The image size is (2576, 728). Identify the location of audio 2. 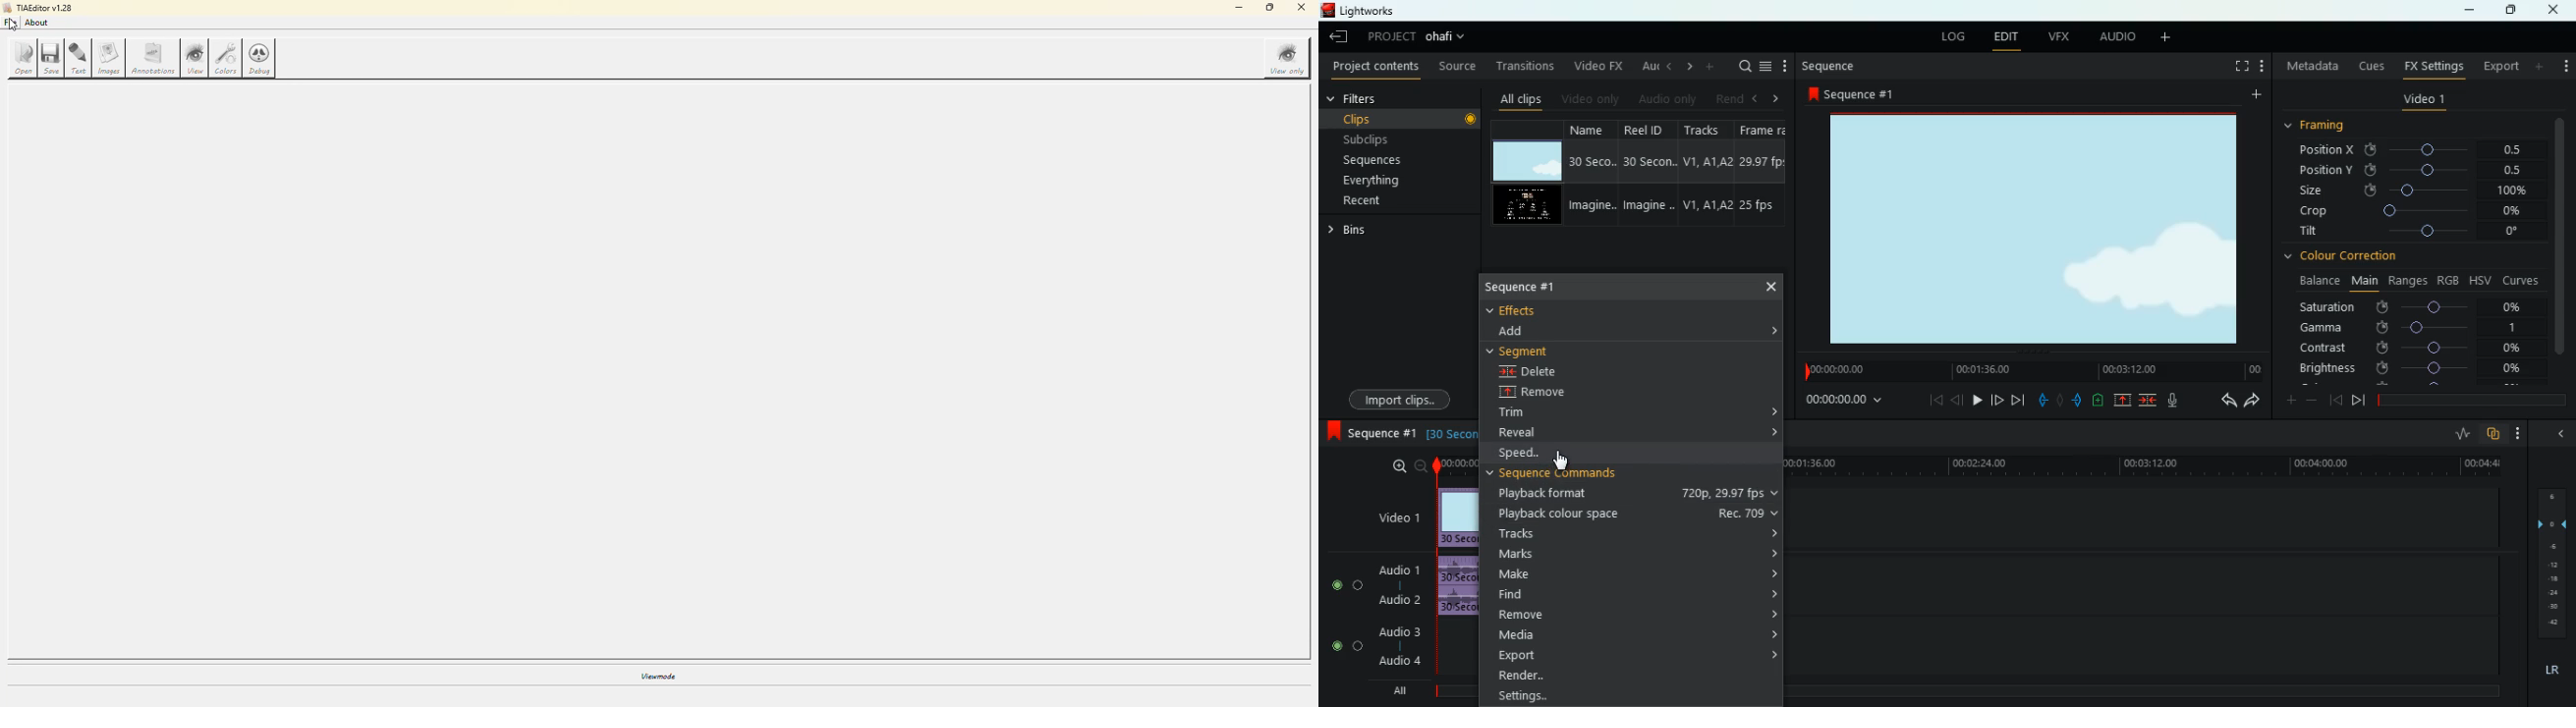
(1398, 599).